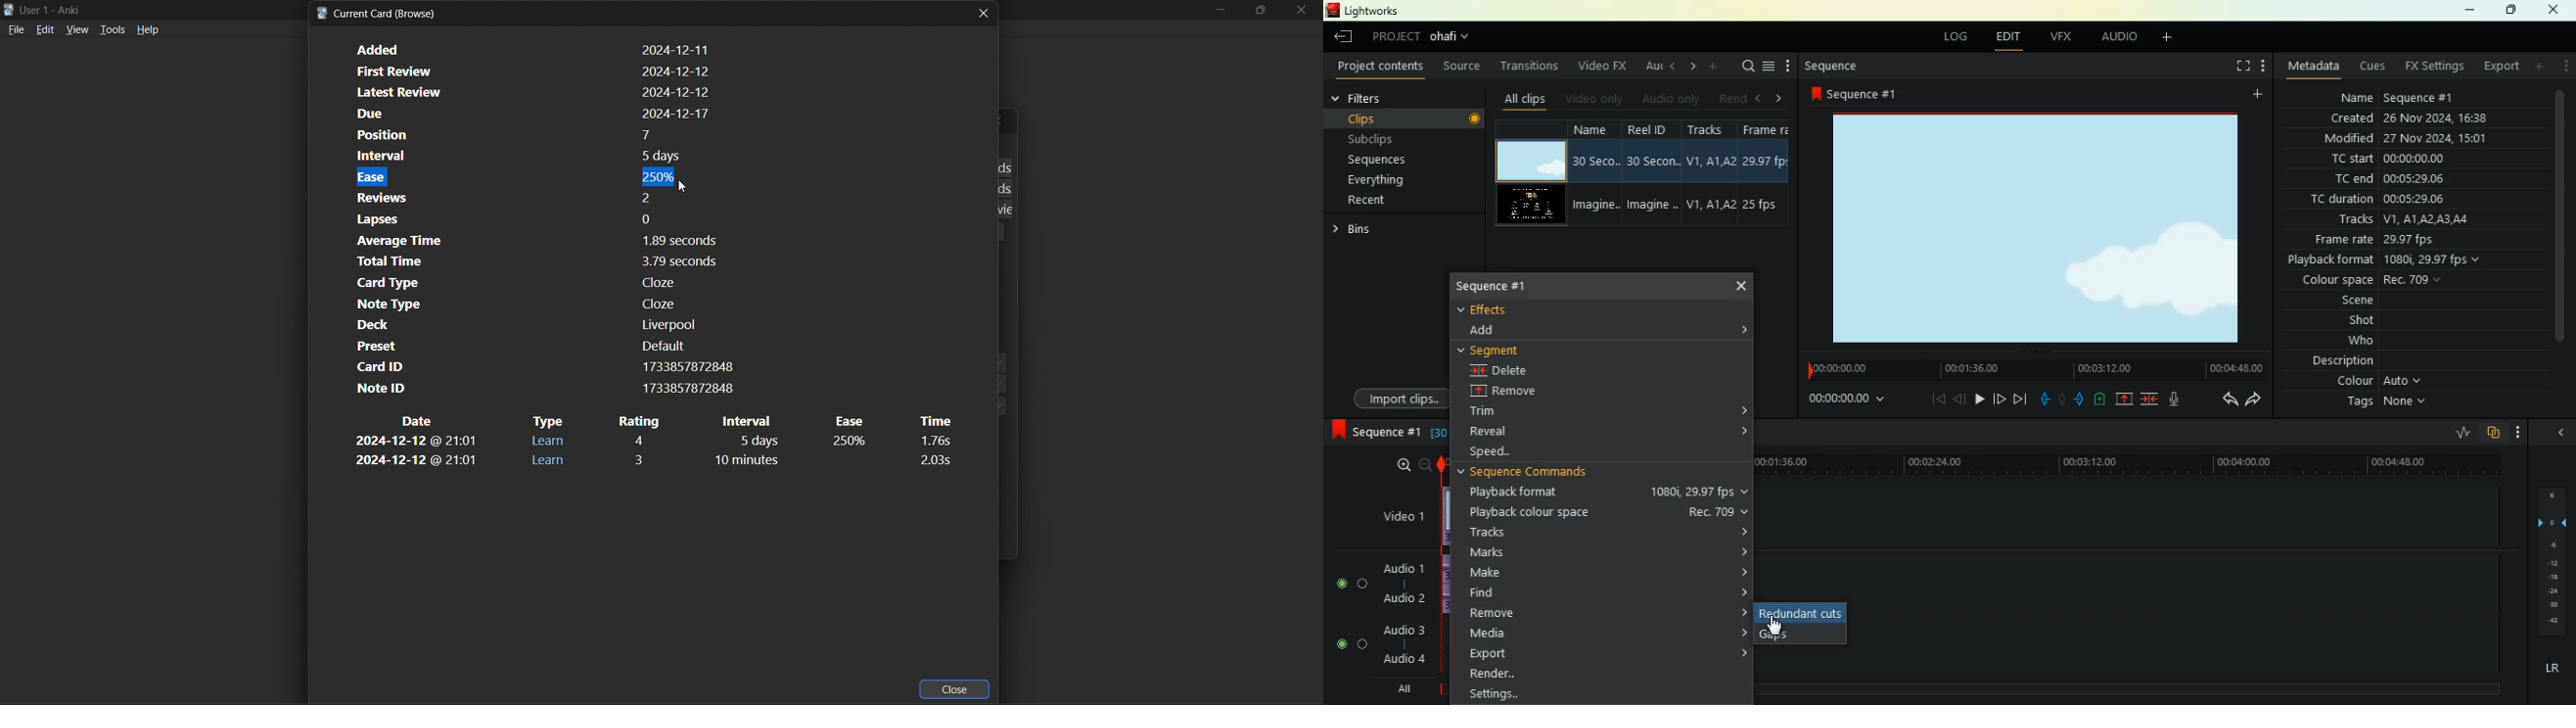  What do you see at coordinates (2314, 67) in the screenshot?
I see `metadata` at bounding box center [2314, 67].